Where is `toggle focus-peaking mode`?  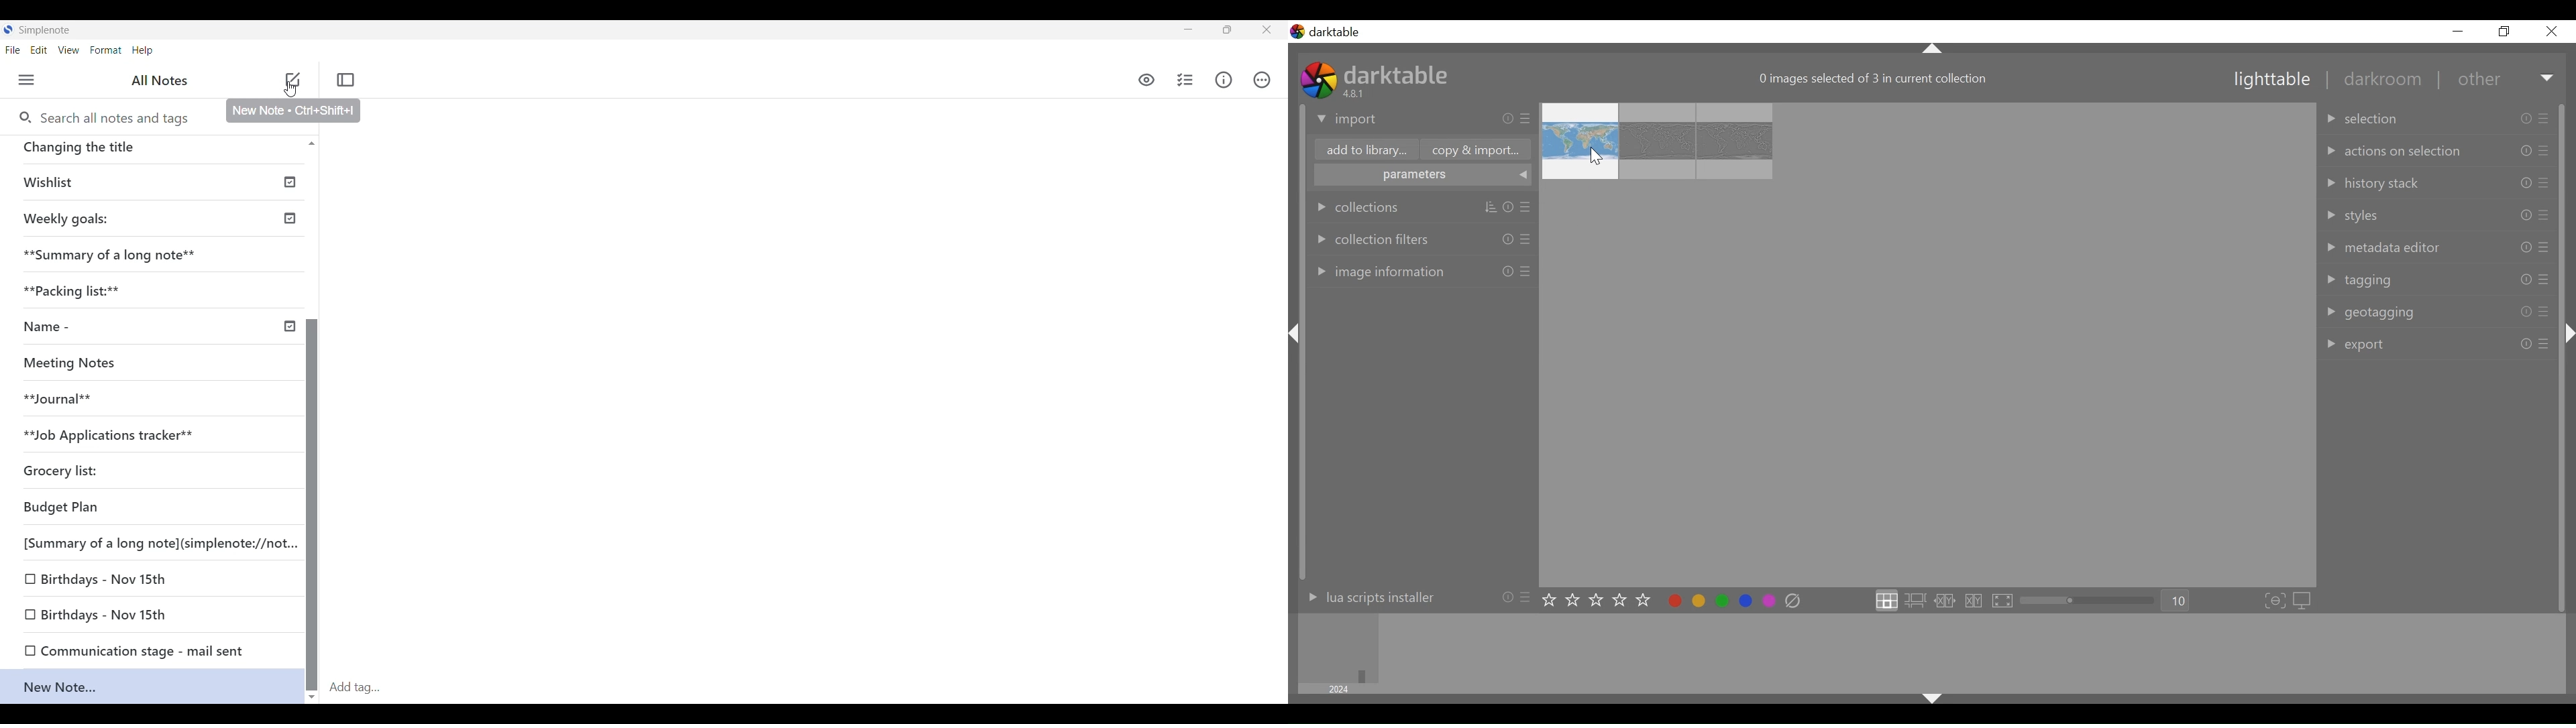
toggle focus-peaking mode is located at coordinates (2275, 599).